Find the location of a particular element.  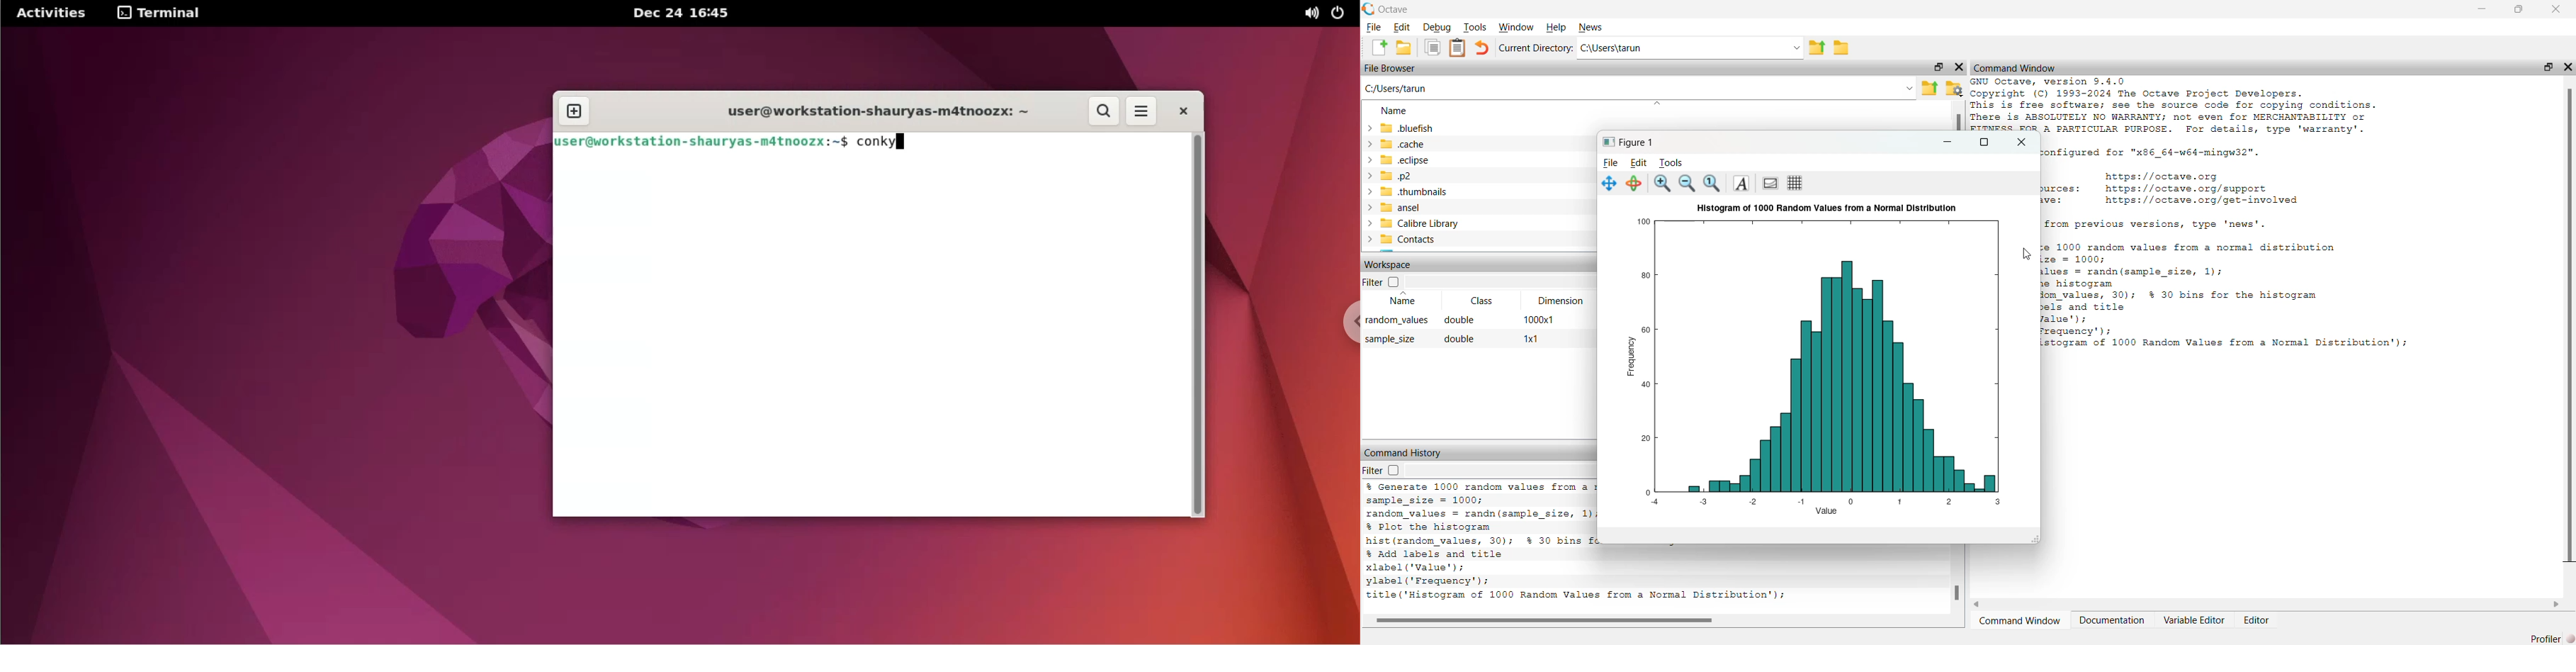

Dimension is located at coordinates (1560, 301).